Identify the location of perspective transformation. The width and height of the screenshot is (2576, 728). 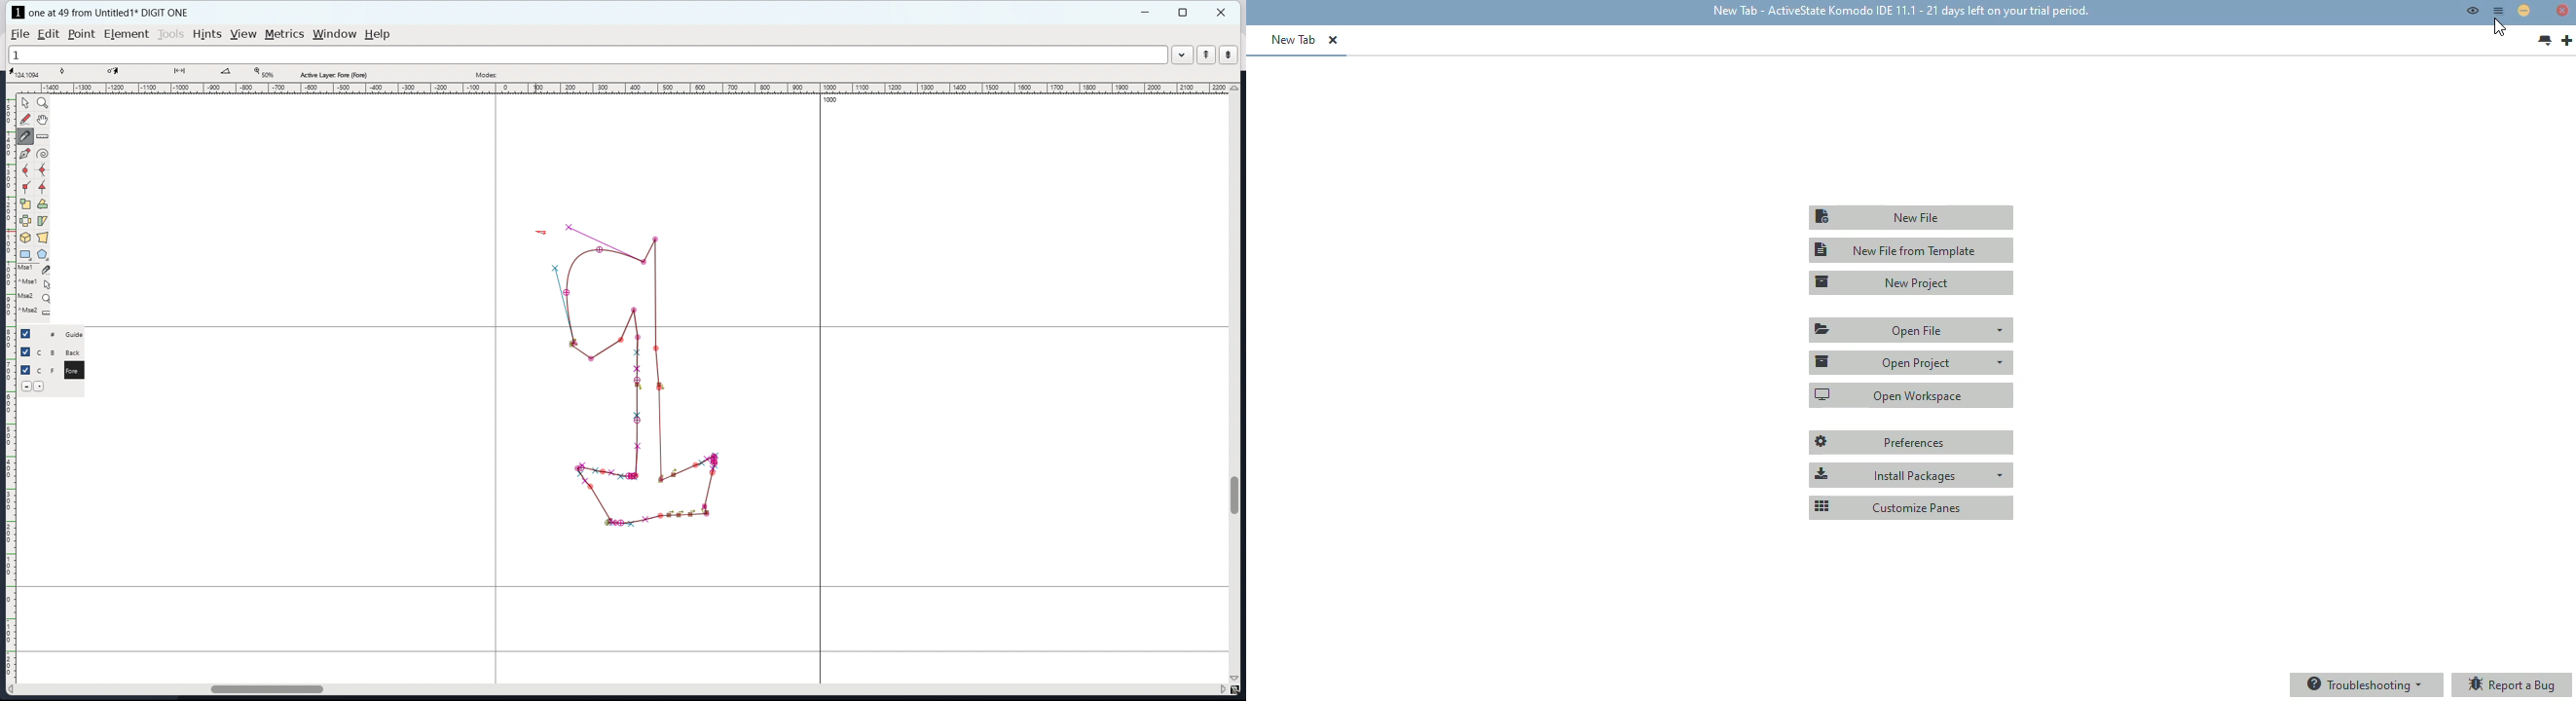
(43, 238).